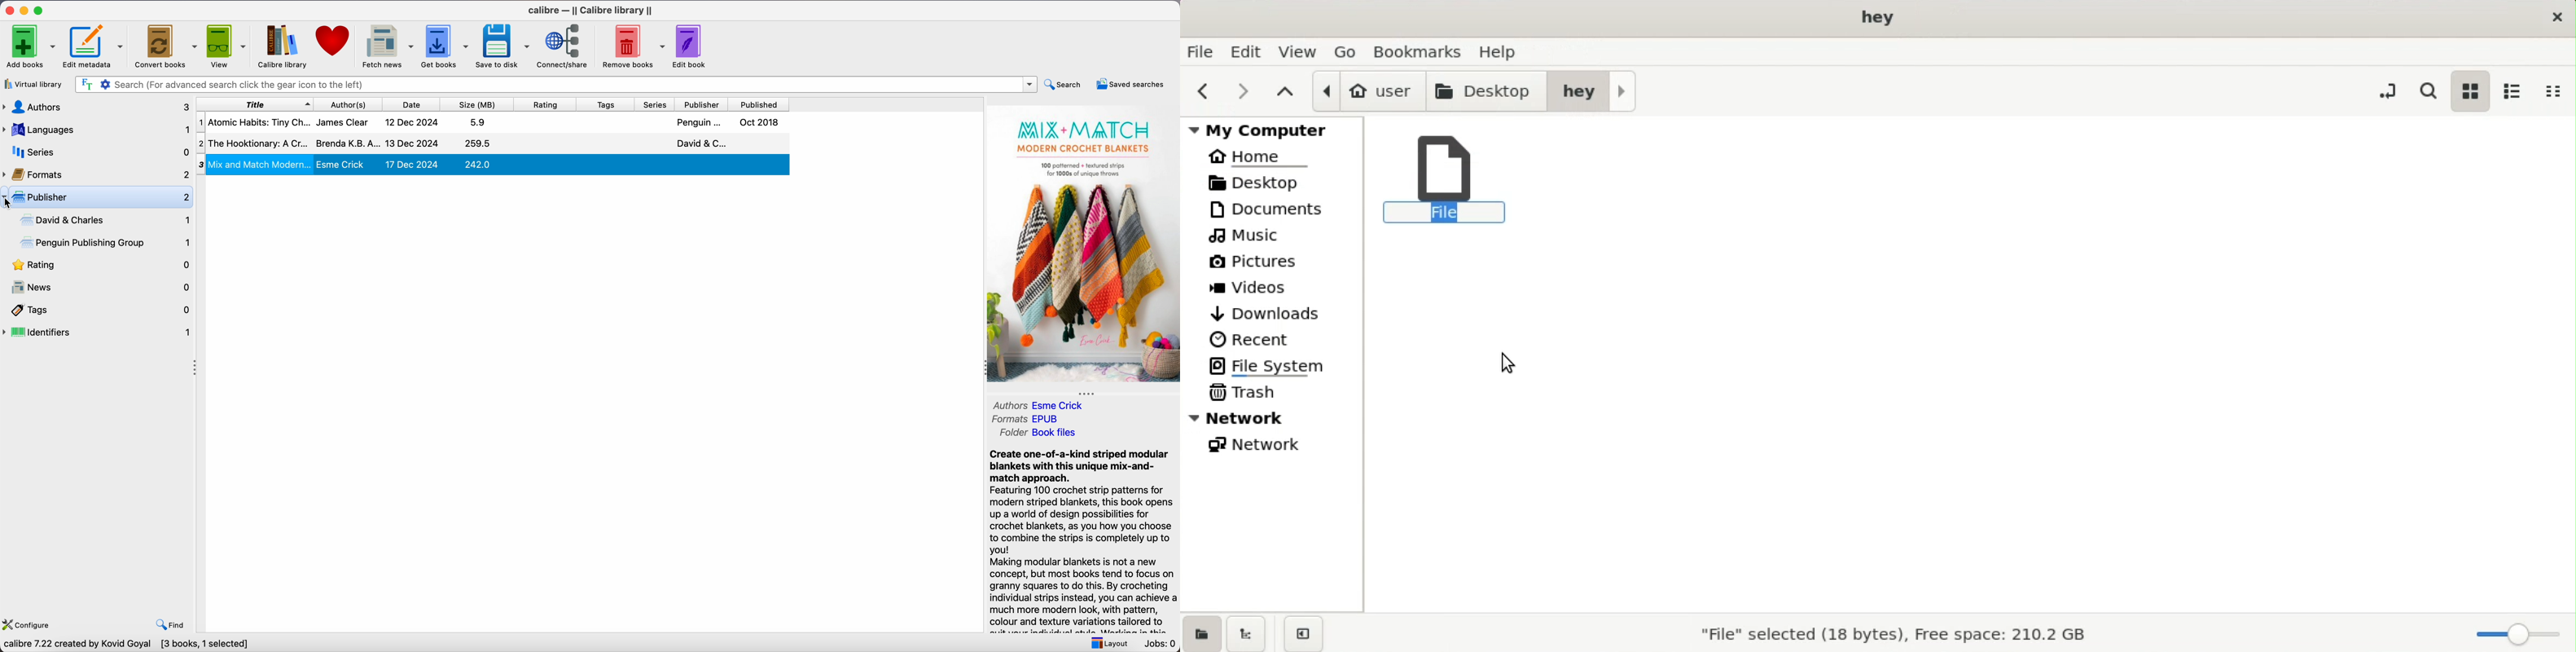 This screenshot has width=2576, height=672. What do you see at coordinates (1275, 129) in the screenshot?
I see `my computer` at bounding box center [1275, 129].